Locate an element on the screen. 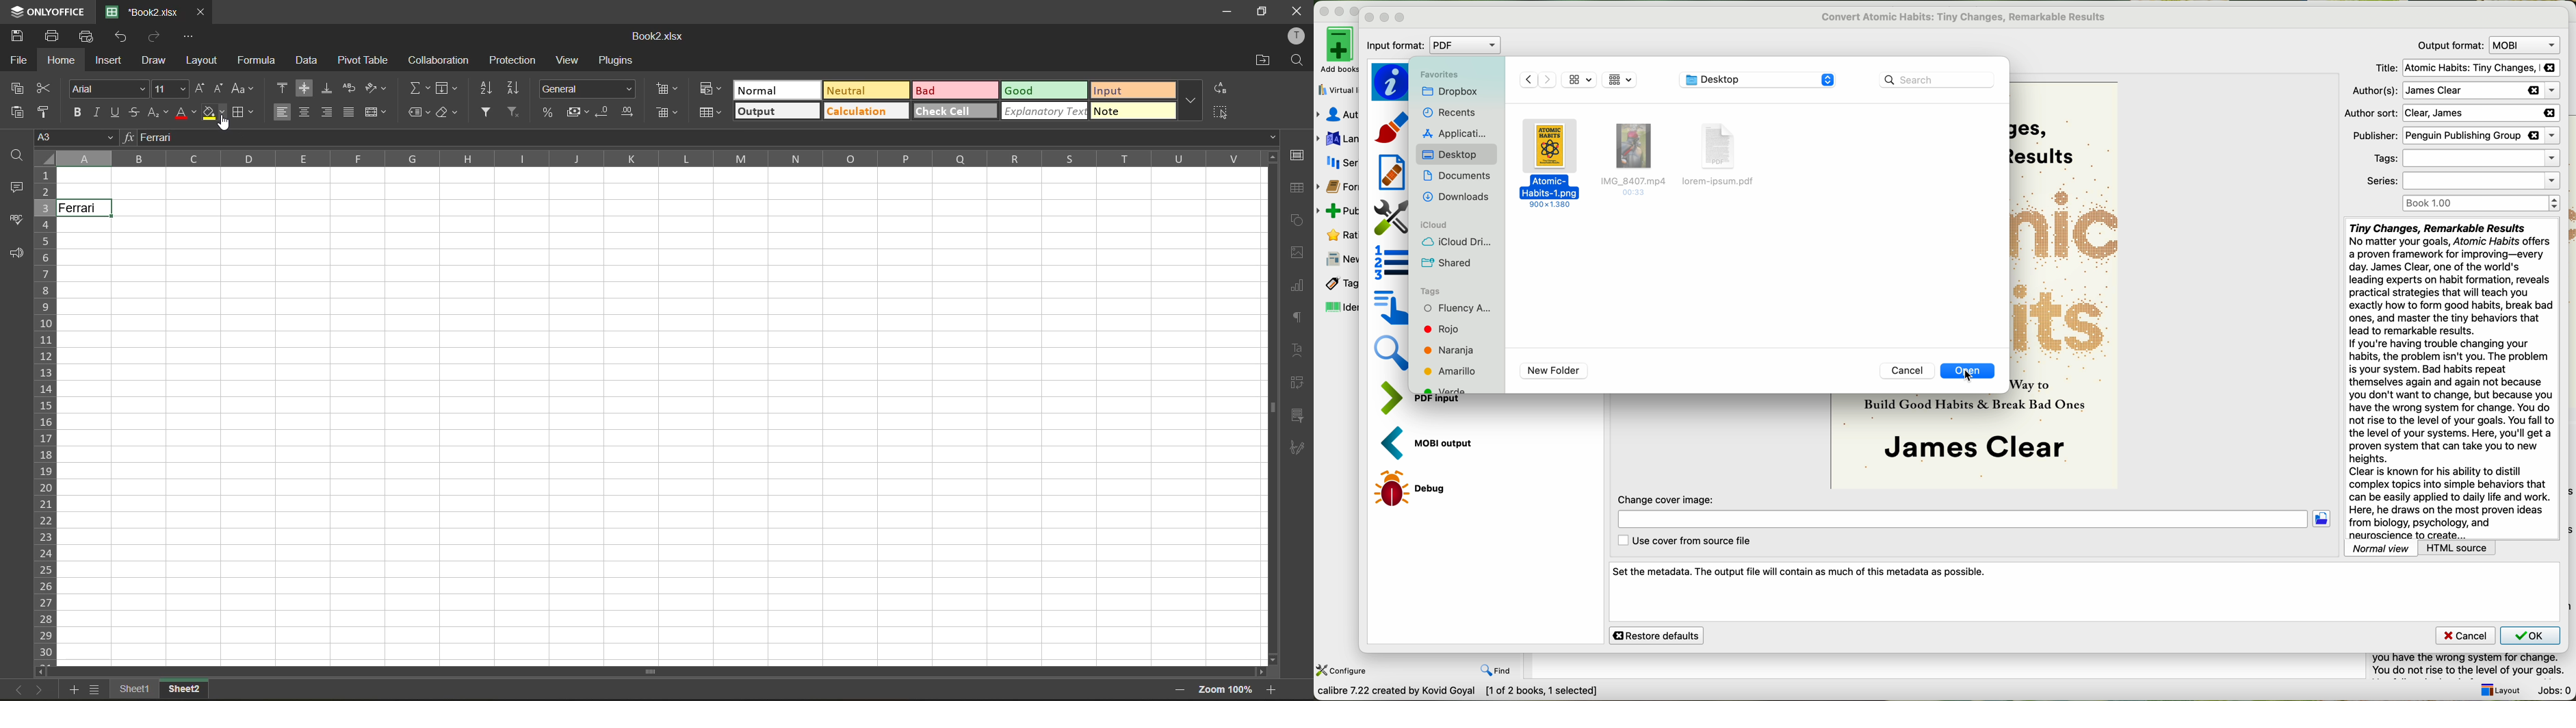  Cursor is located at coordinates (215, 125).